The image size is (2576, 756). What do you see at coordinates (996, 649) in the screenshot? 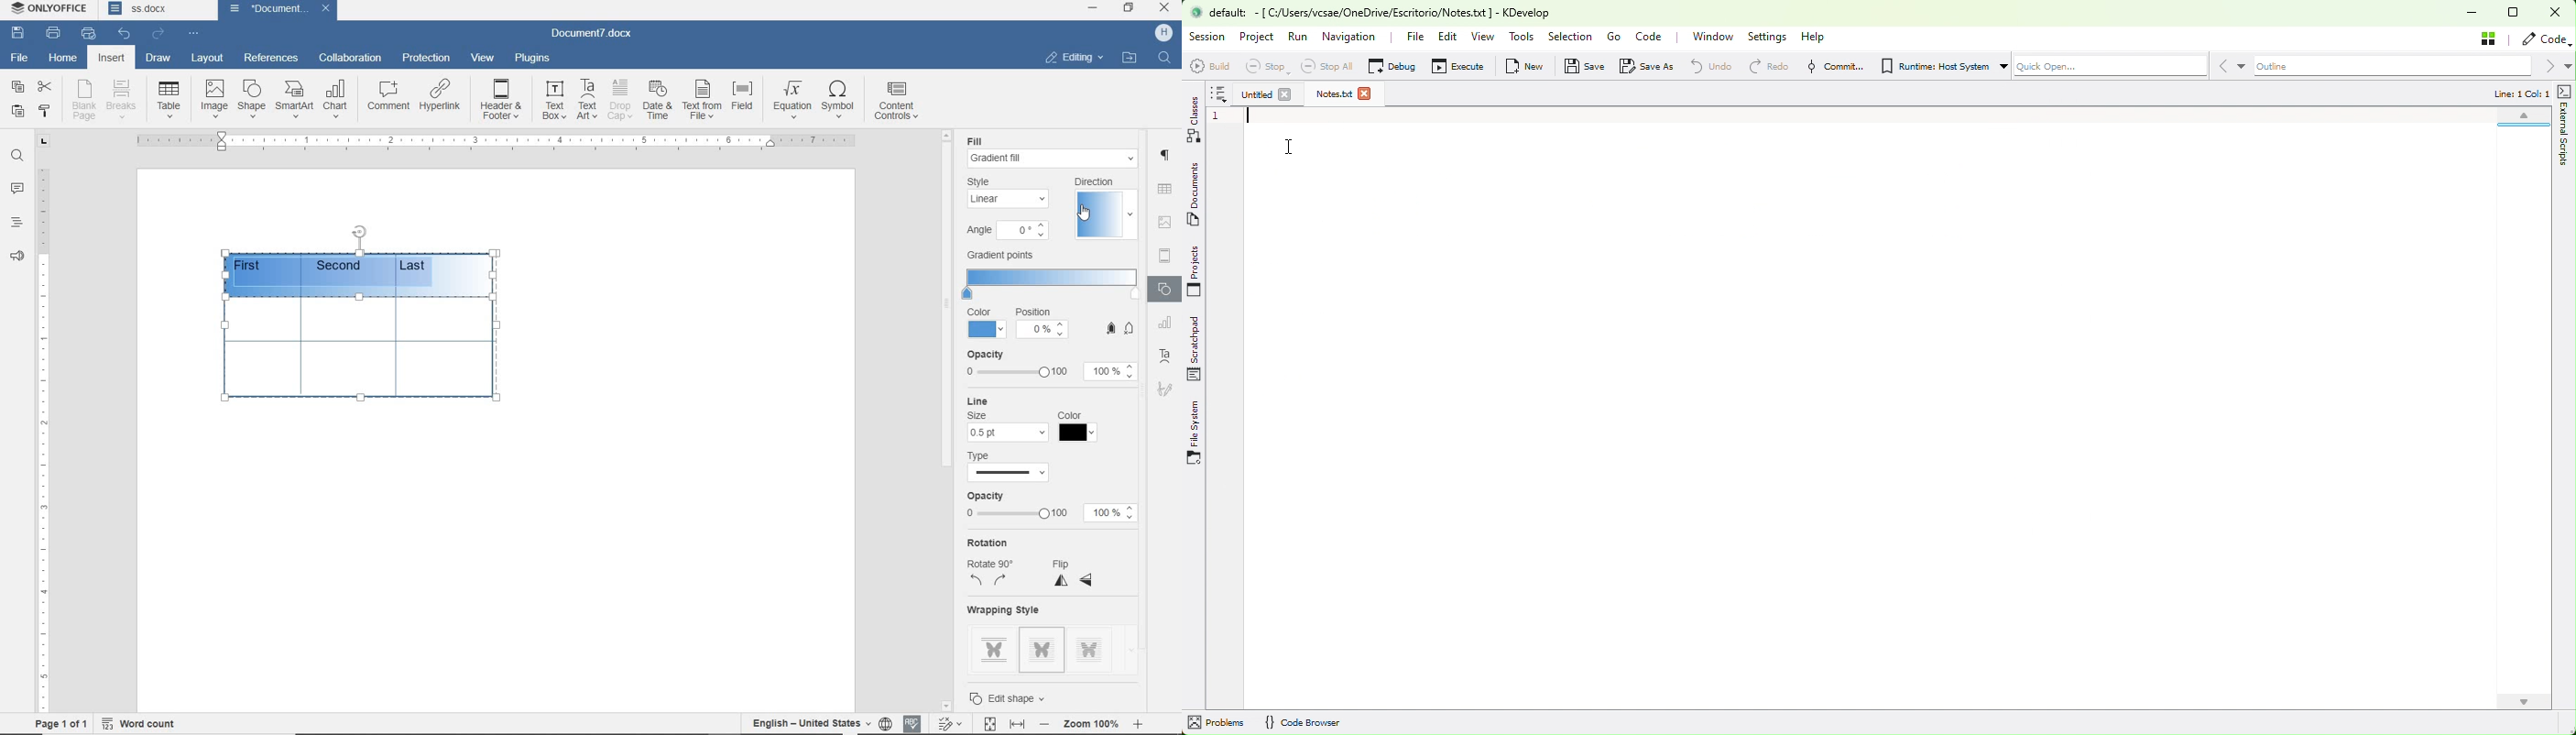
I see `style 1` at bounding box center [996, 649].